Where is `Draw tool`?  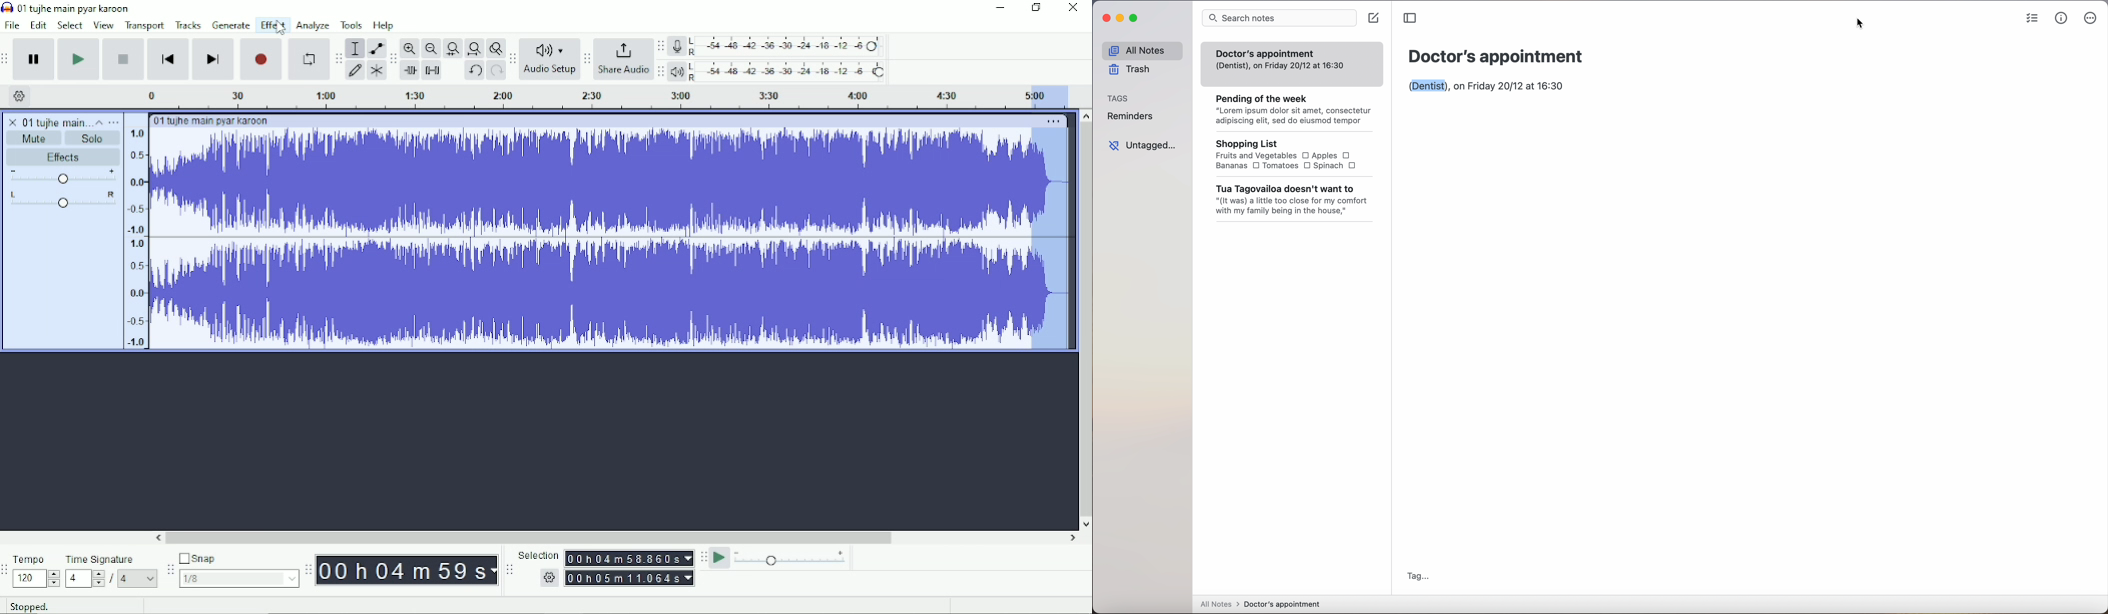
Draw tool is located at coordinates (354, 70).